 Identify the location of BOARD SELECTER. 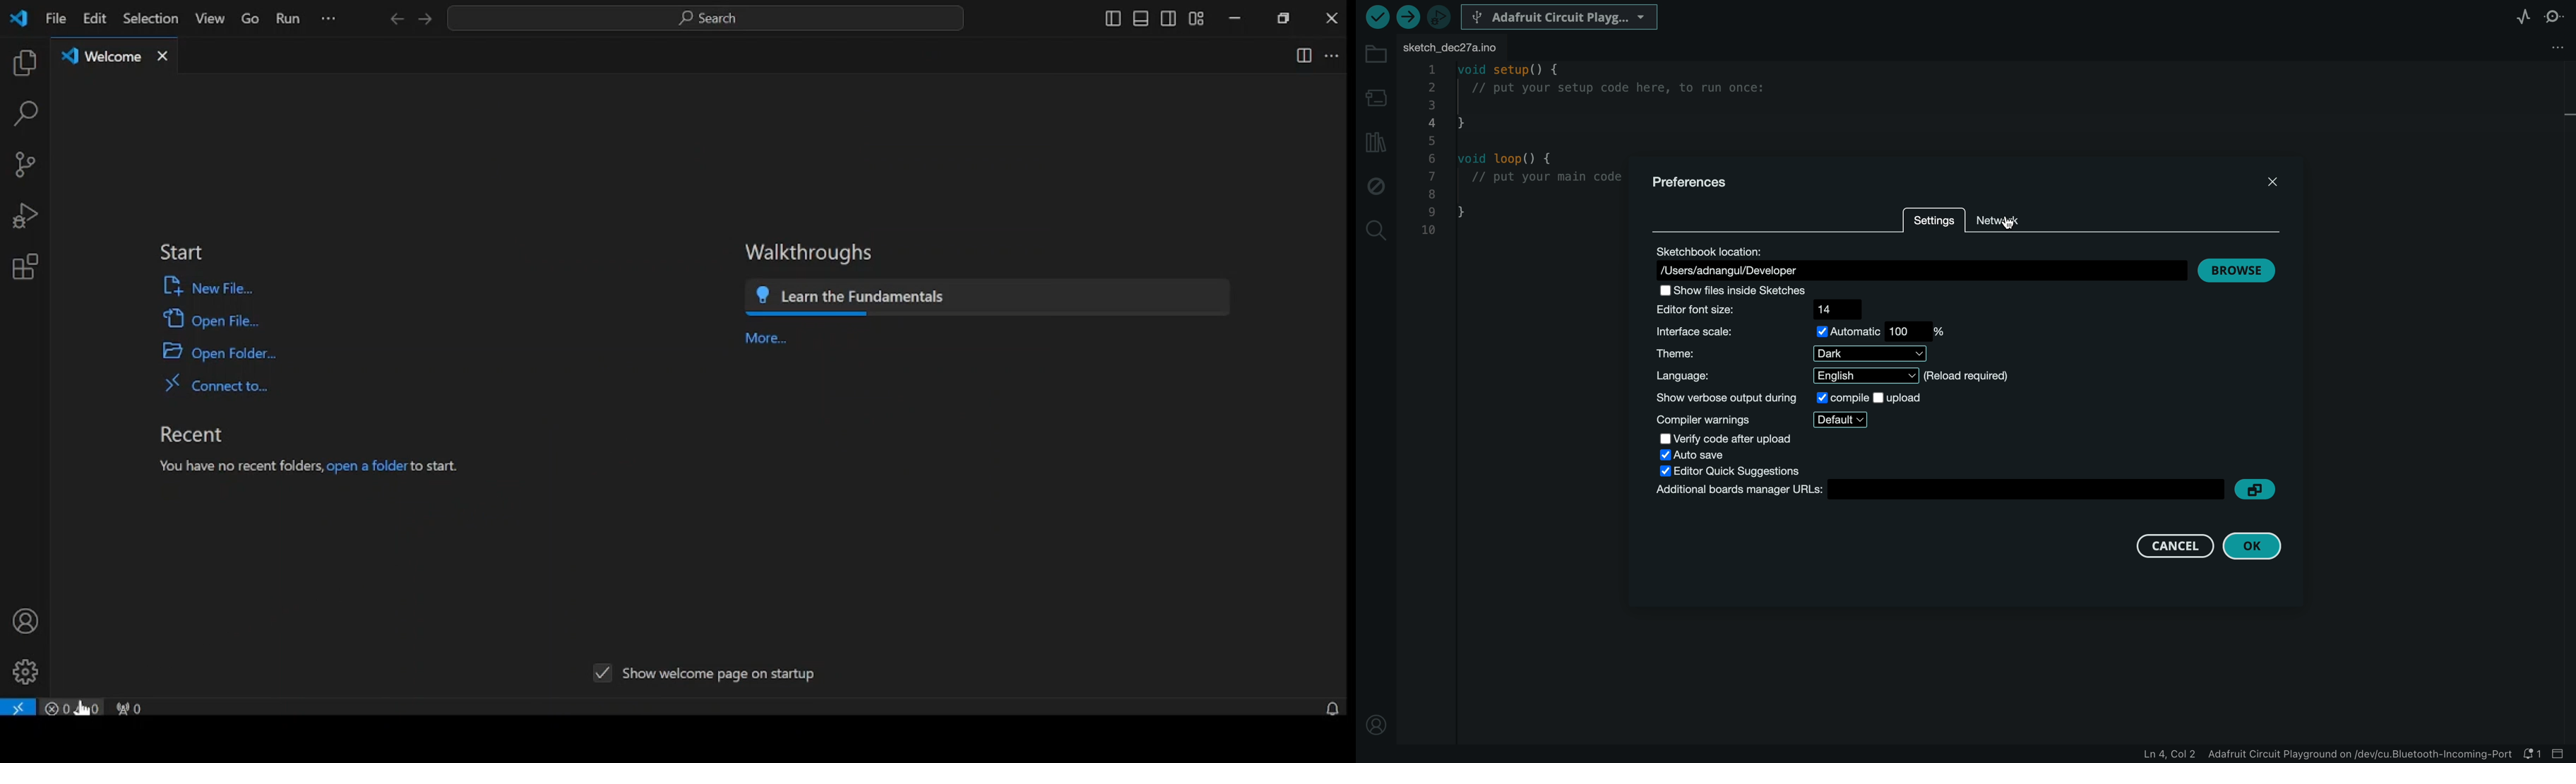
(1561, 17).